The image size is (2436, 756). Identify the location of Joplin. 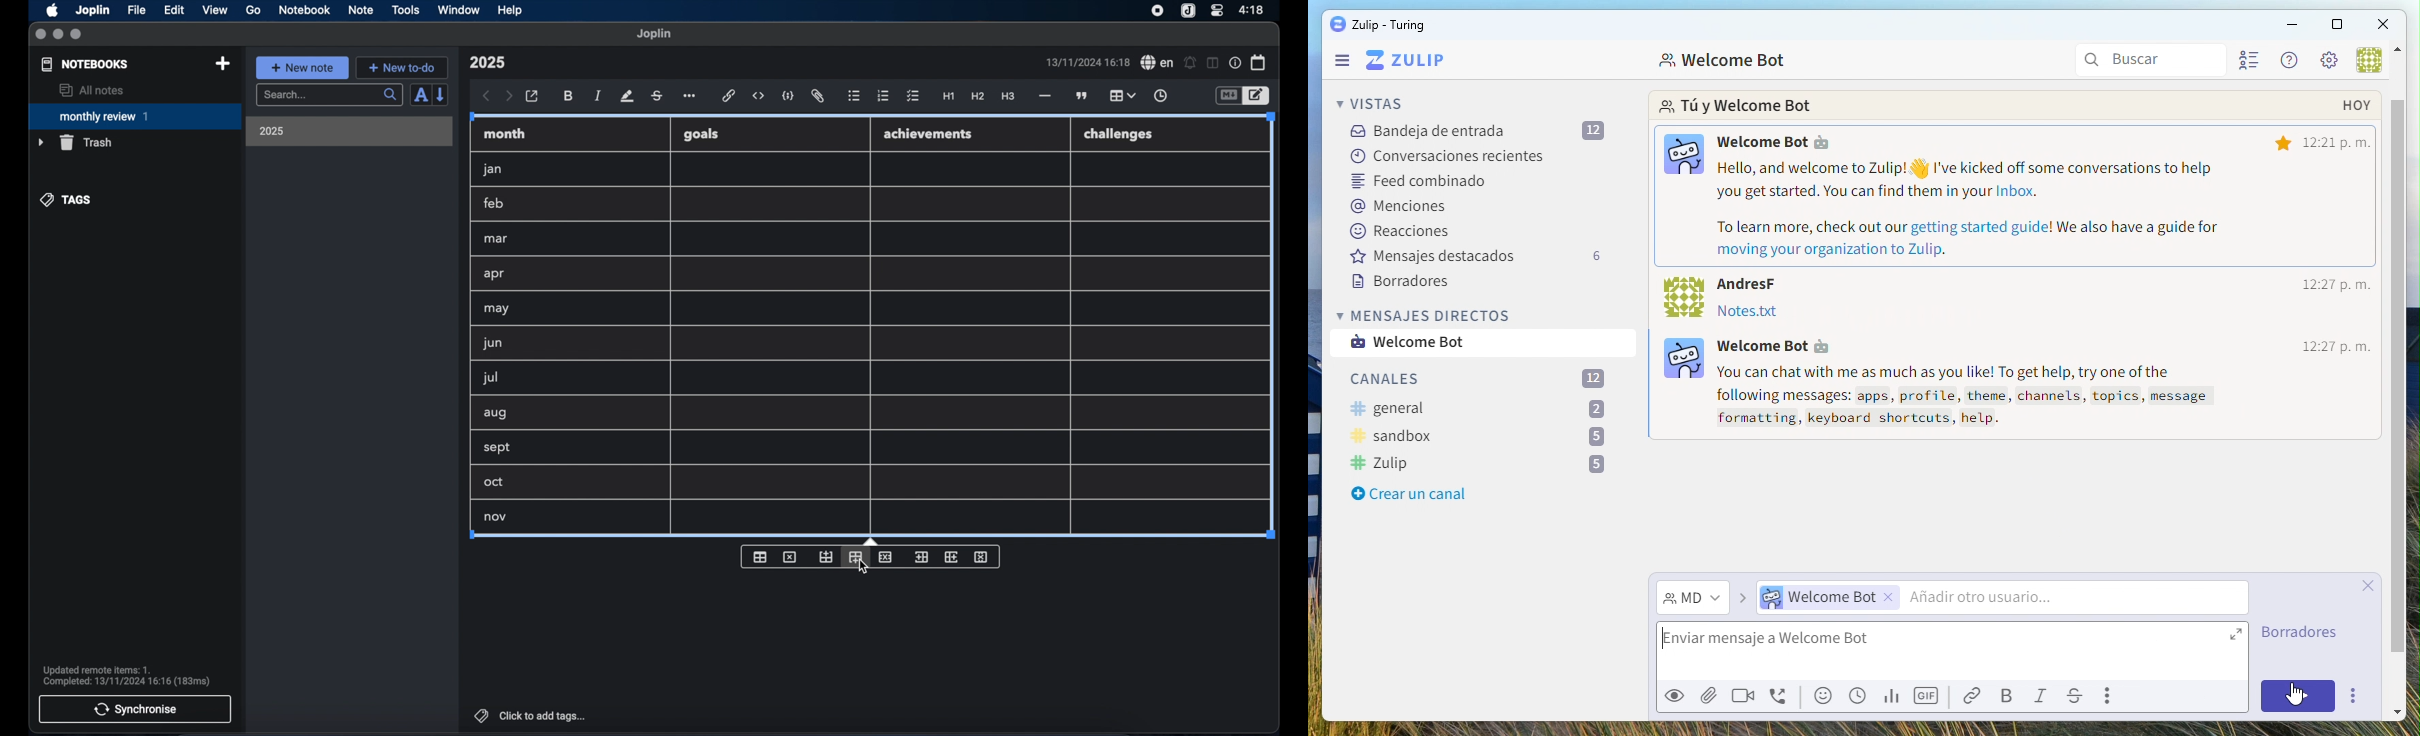
(94, 11).